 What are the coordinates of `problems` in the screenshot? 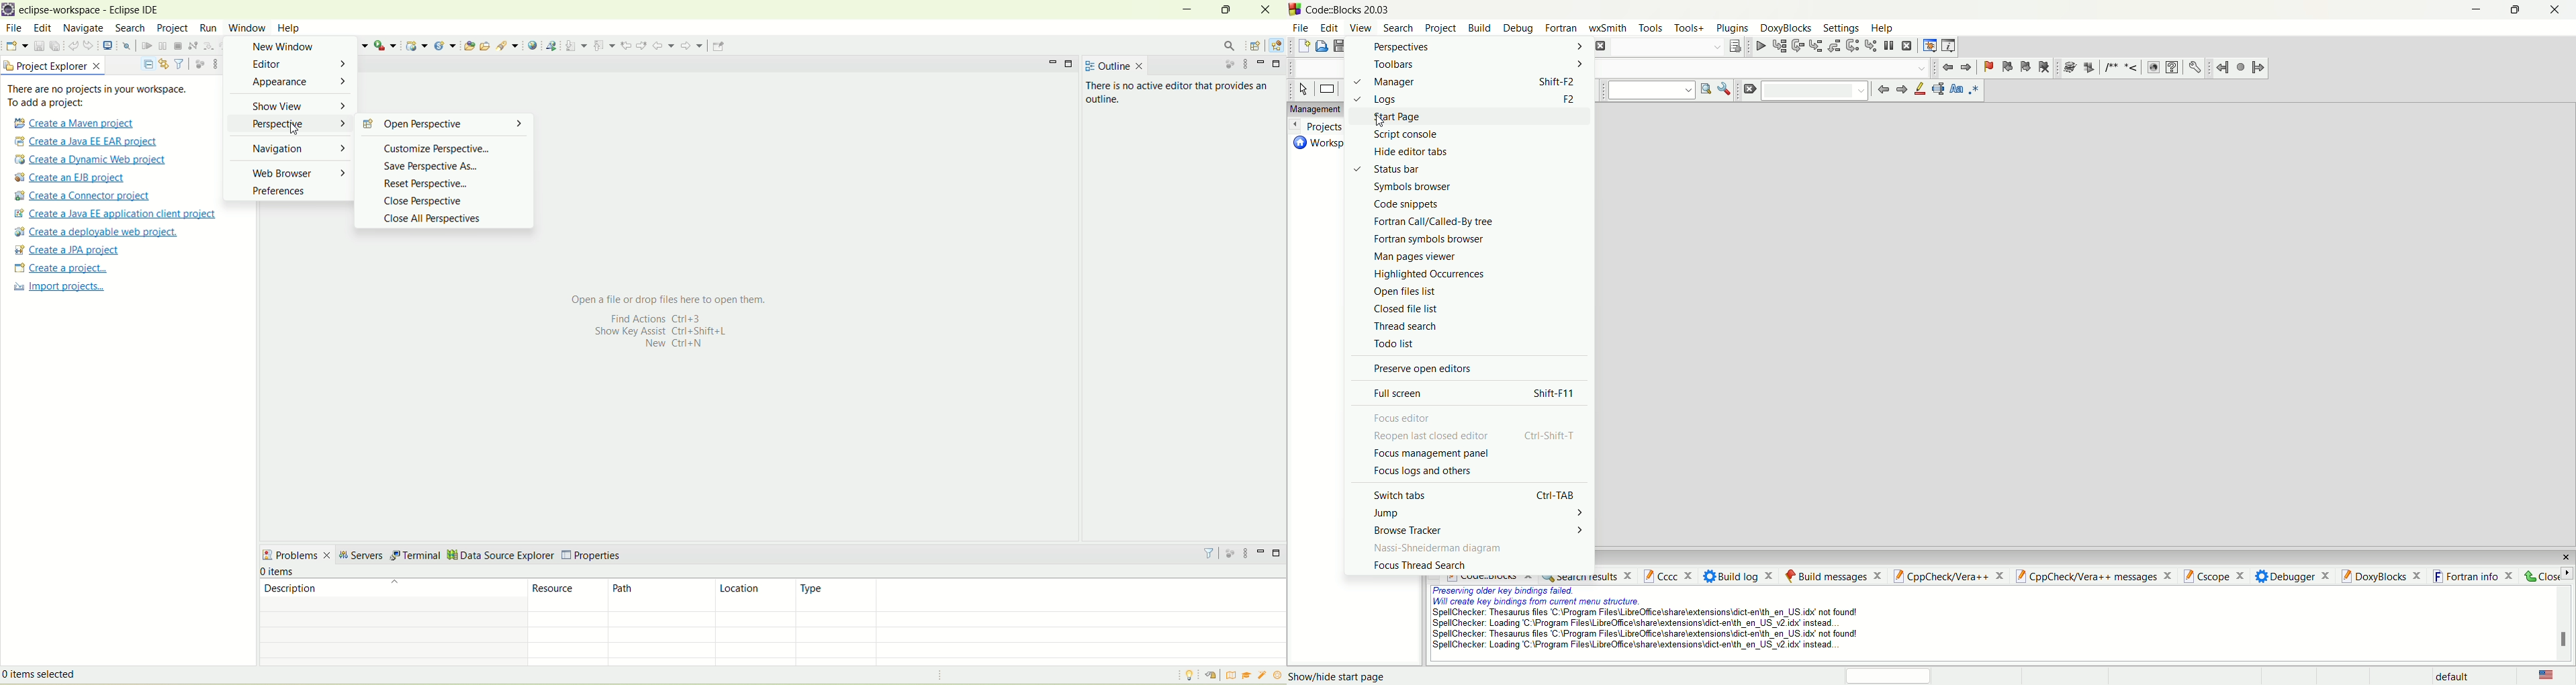 It's located at (296, 556).